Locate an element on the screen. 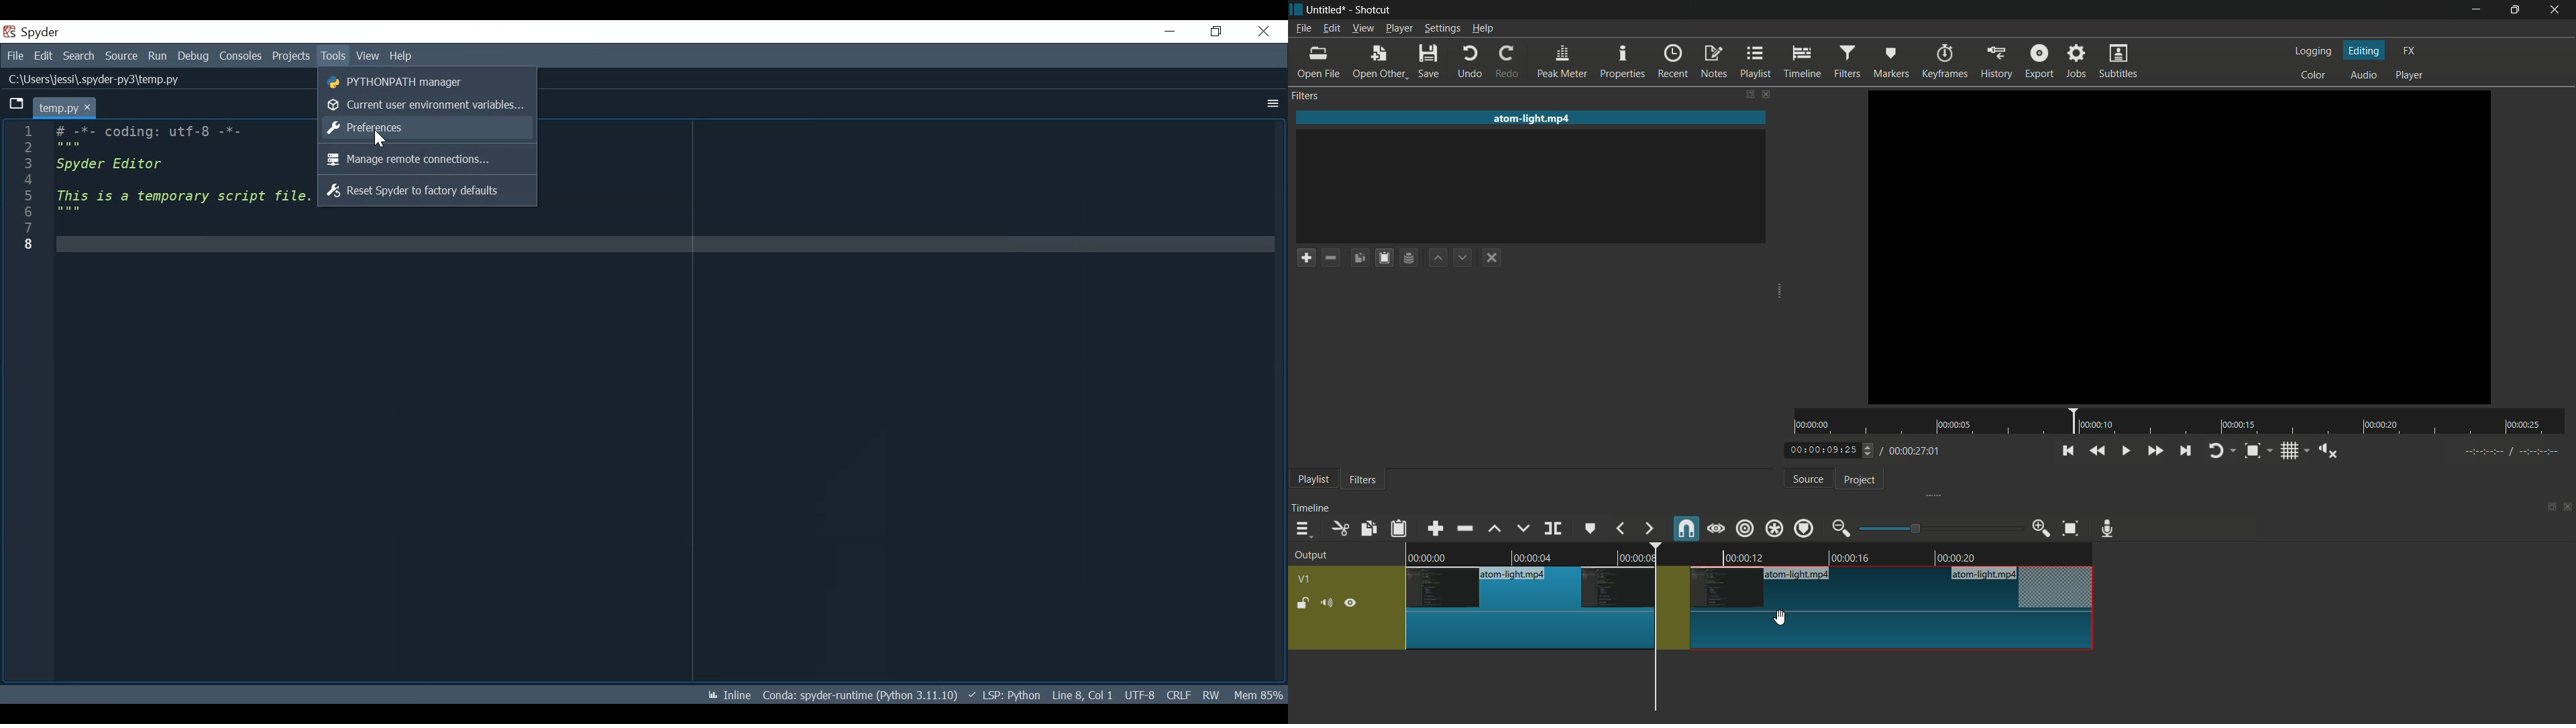 This screenshot has height=728, width=2576. Toggle inline and interactive Matplotlib plotting is located at coordinates (729, 695).